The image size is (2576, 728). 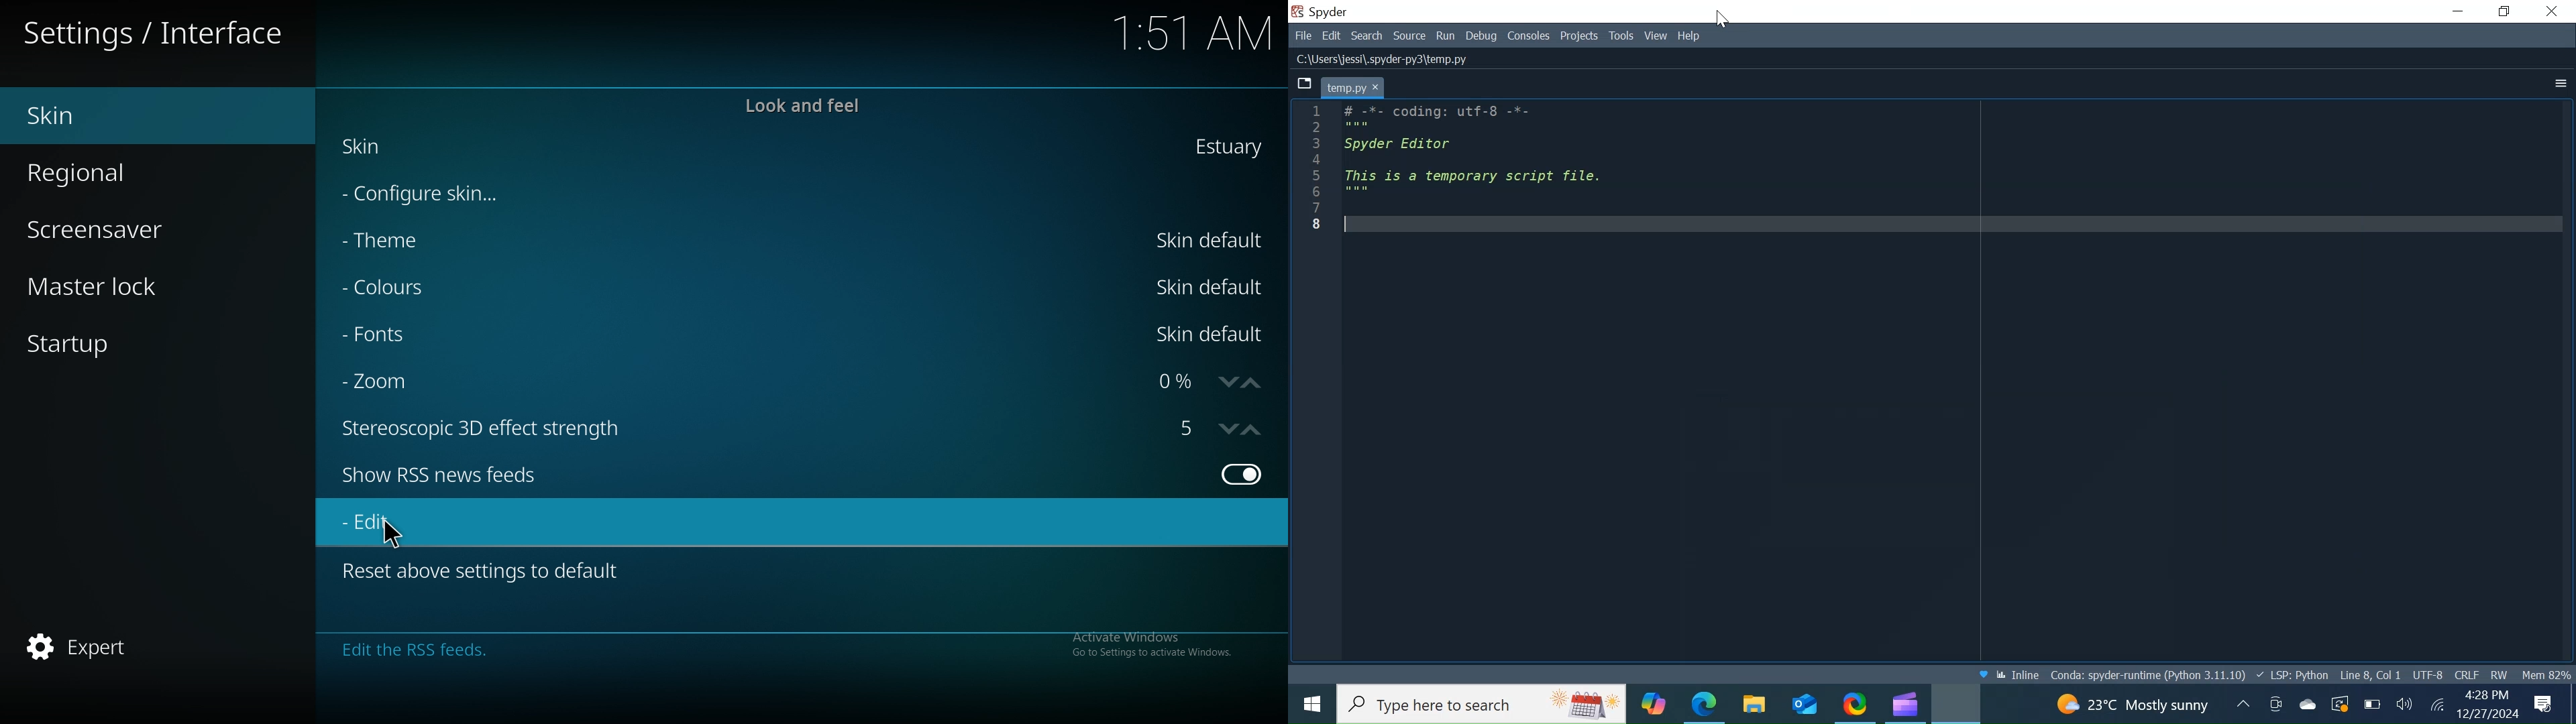 What do you see at coordinates (2467, 675) in the screenshot?
I see `File EQL Status` at bounding box center [2467, 675].